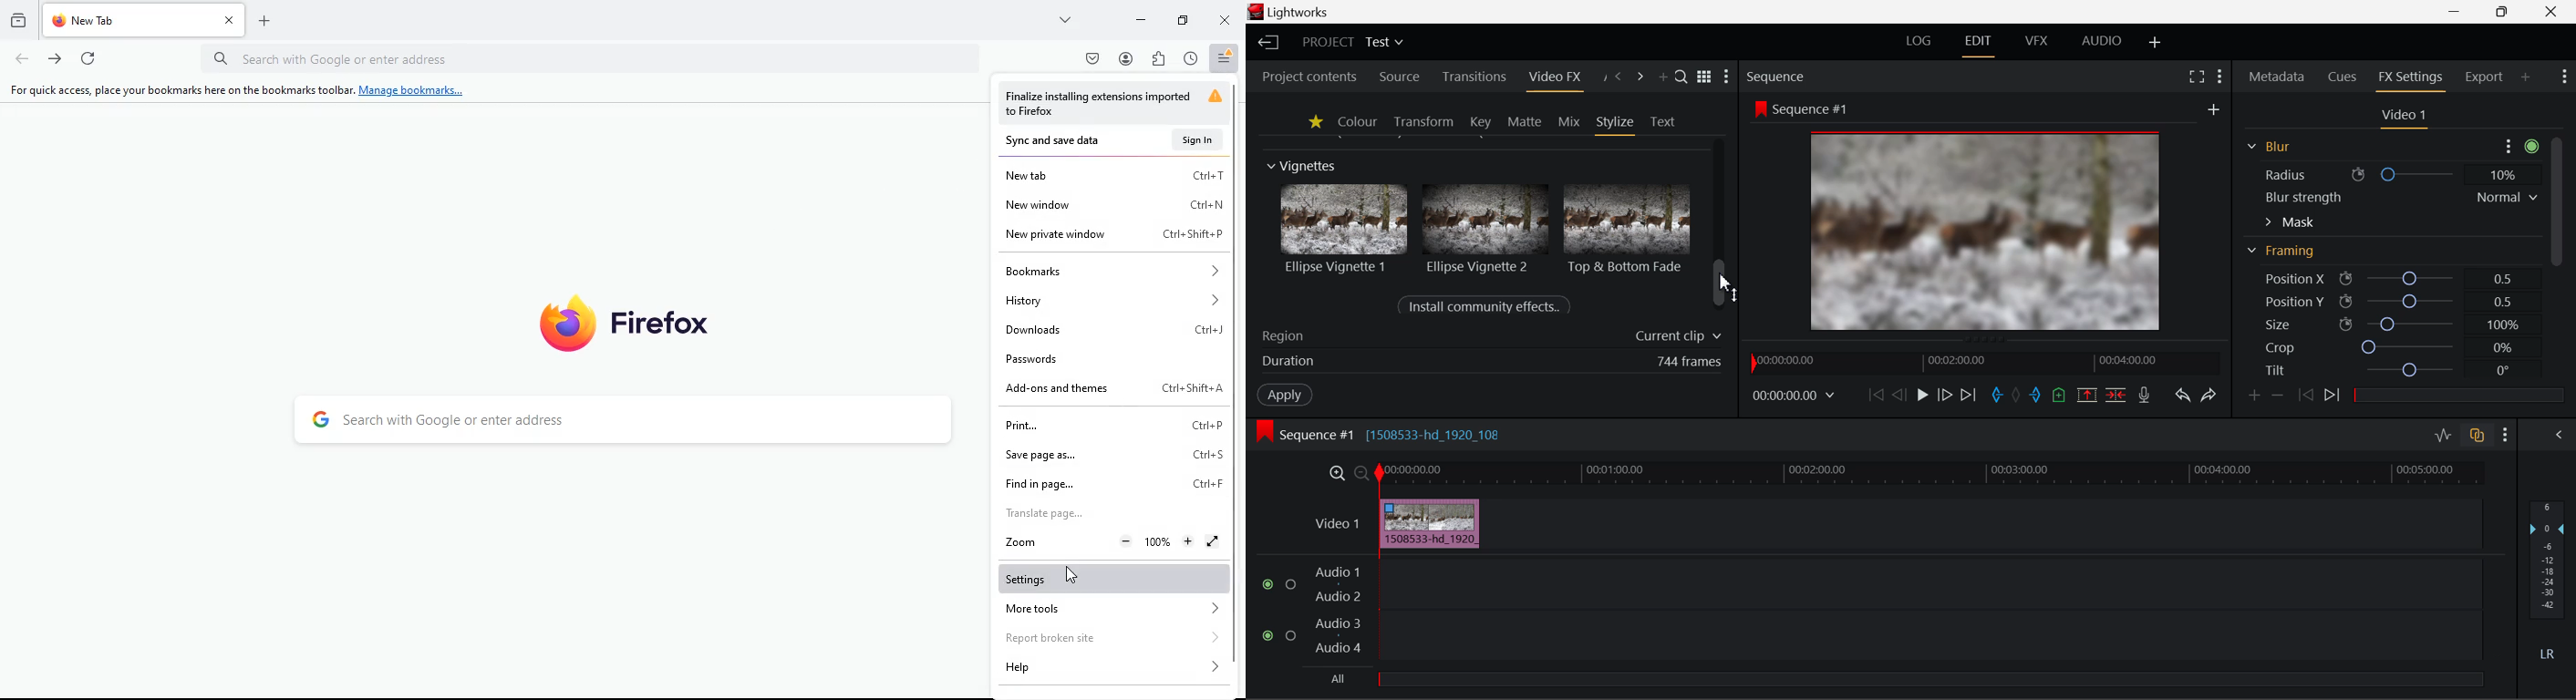 Image resolution: width=2576 pixels, height=700 pixels. What do you see at coordinates (1114, 577) in the screenshot?
I see `settings` at bounding box center [1114, 577].